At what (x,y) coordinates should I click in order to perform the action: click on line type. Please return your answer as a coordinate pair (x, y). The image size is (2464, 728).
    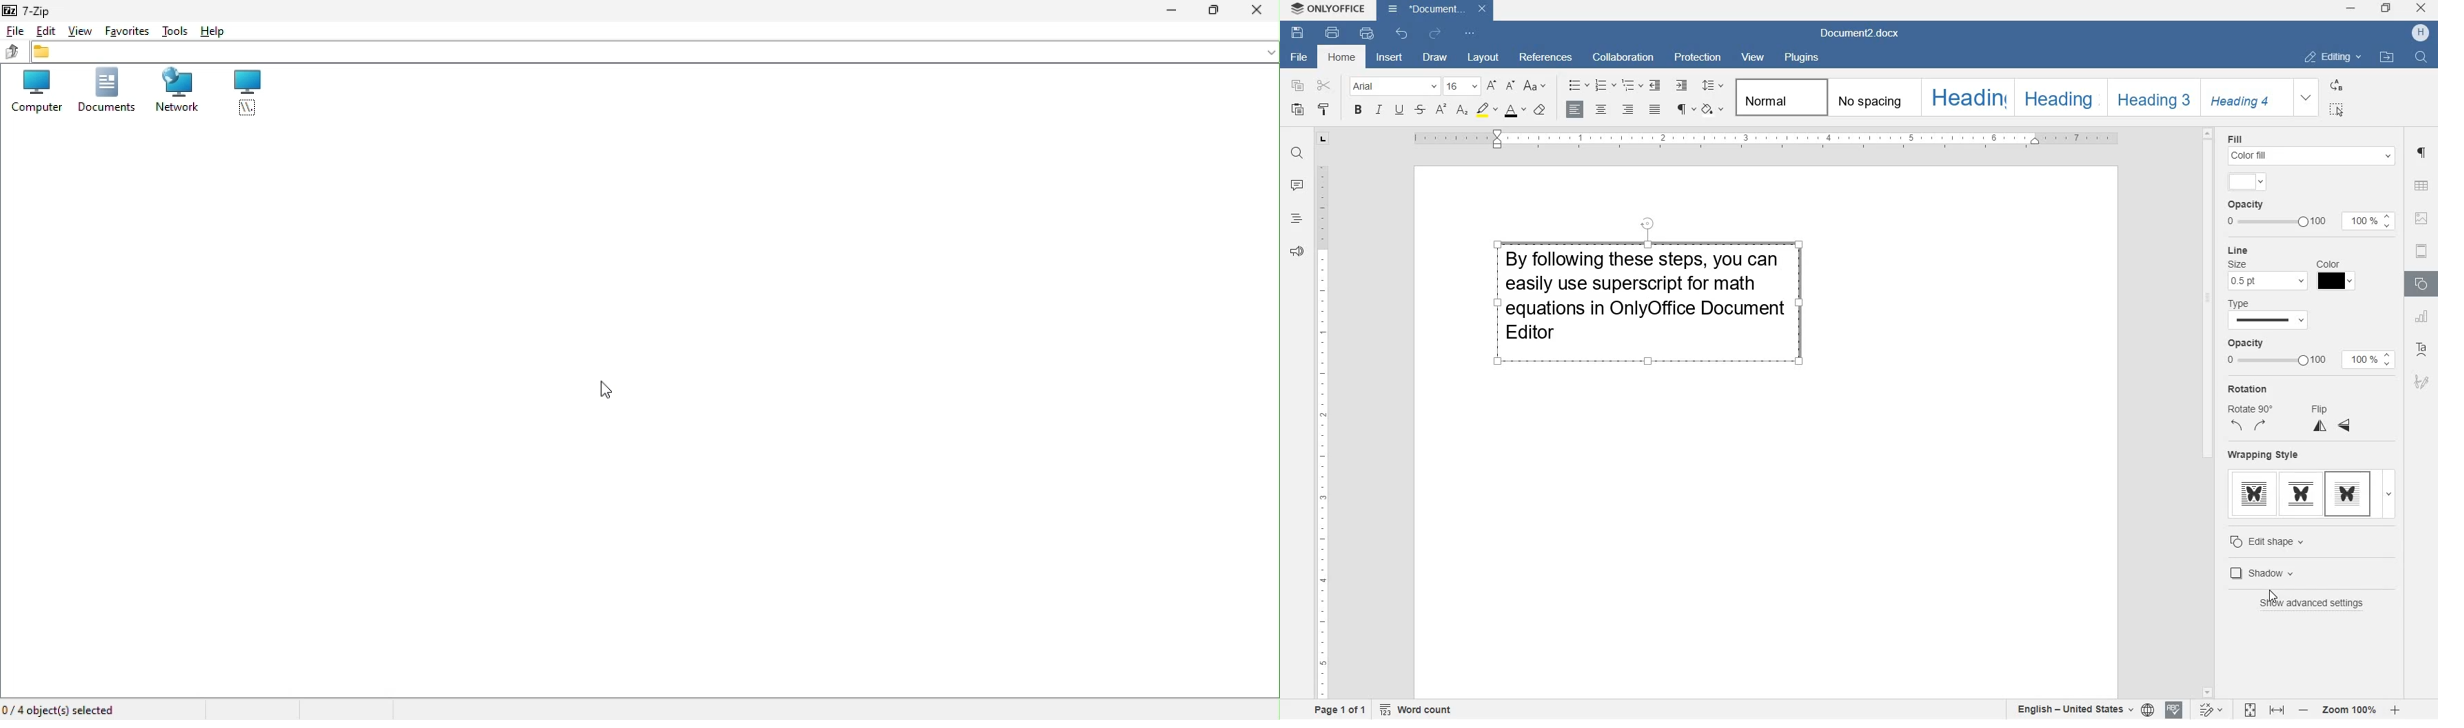
    Looking at the image, I should click on (2279, 314).